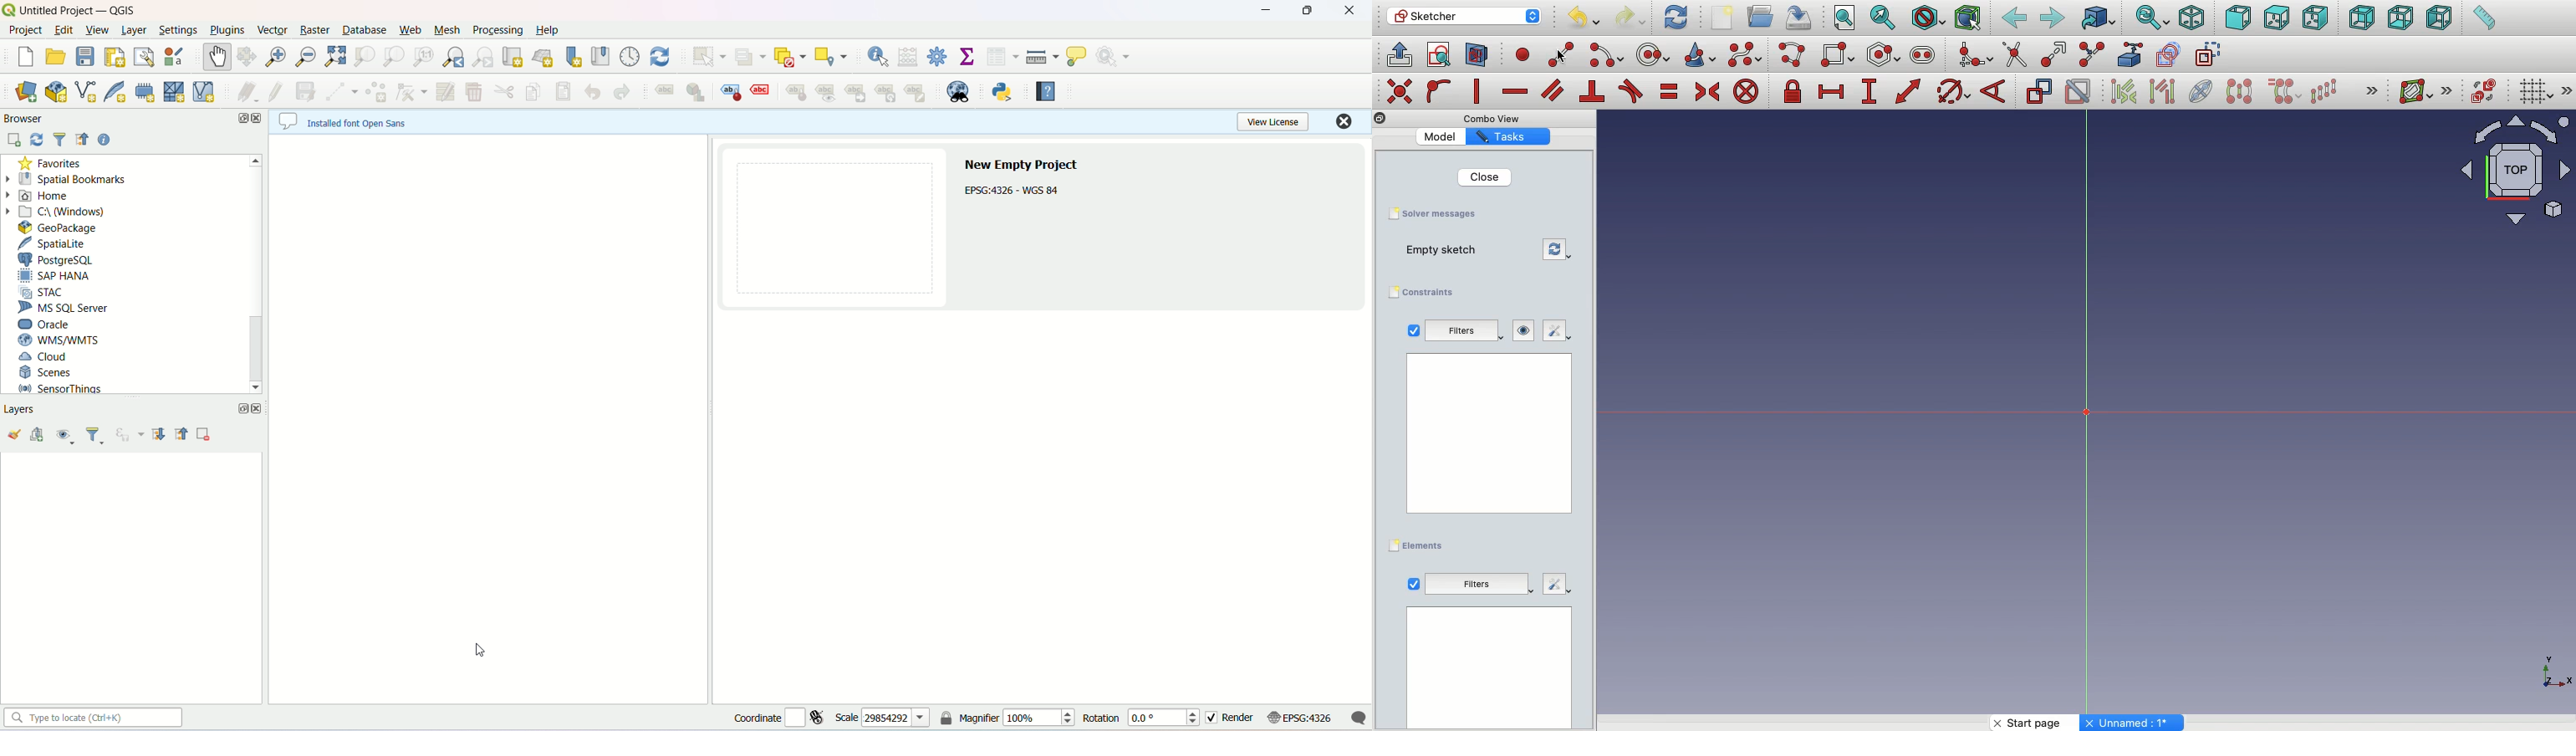 This screenshot has height=756, width=2576. I want to click on Refresh, so click(1676, 18).